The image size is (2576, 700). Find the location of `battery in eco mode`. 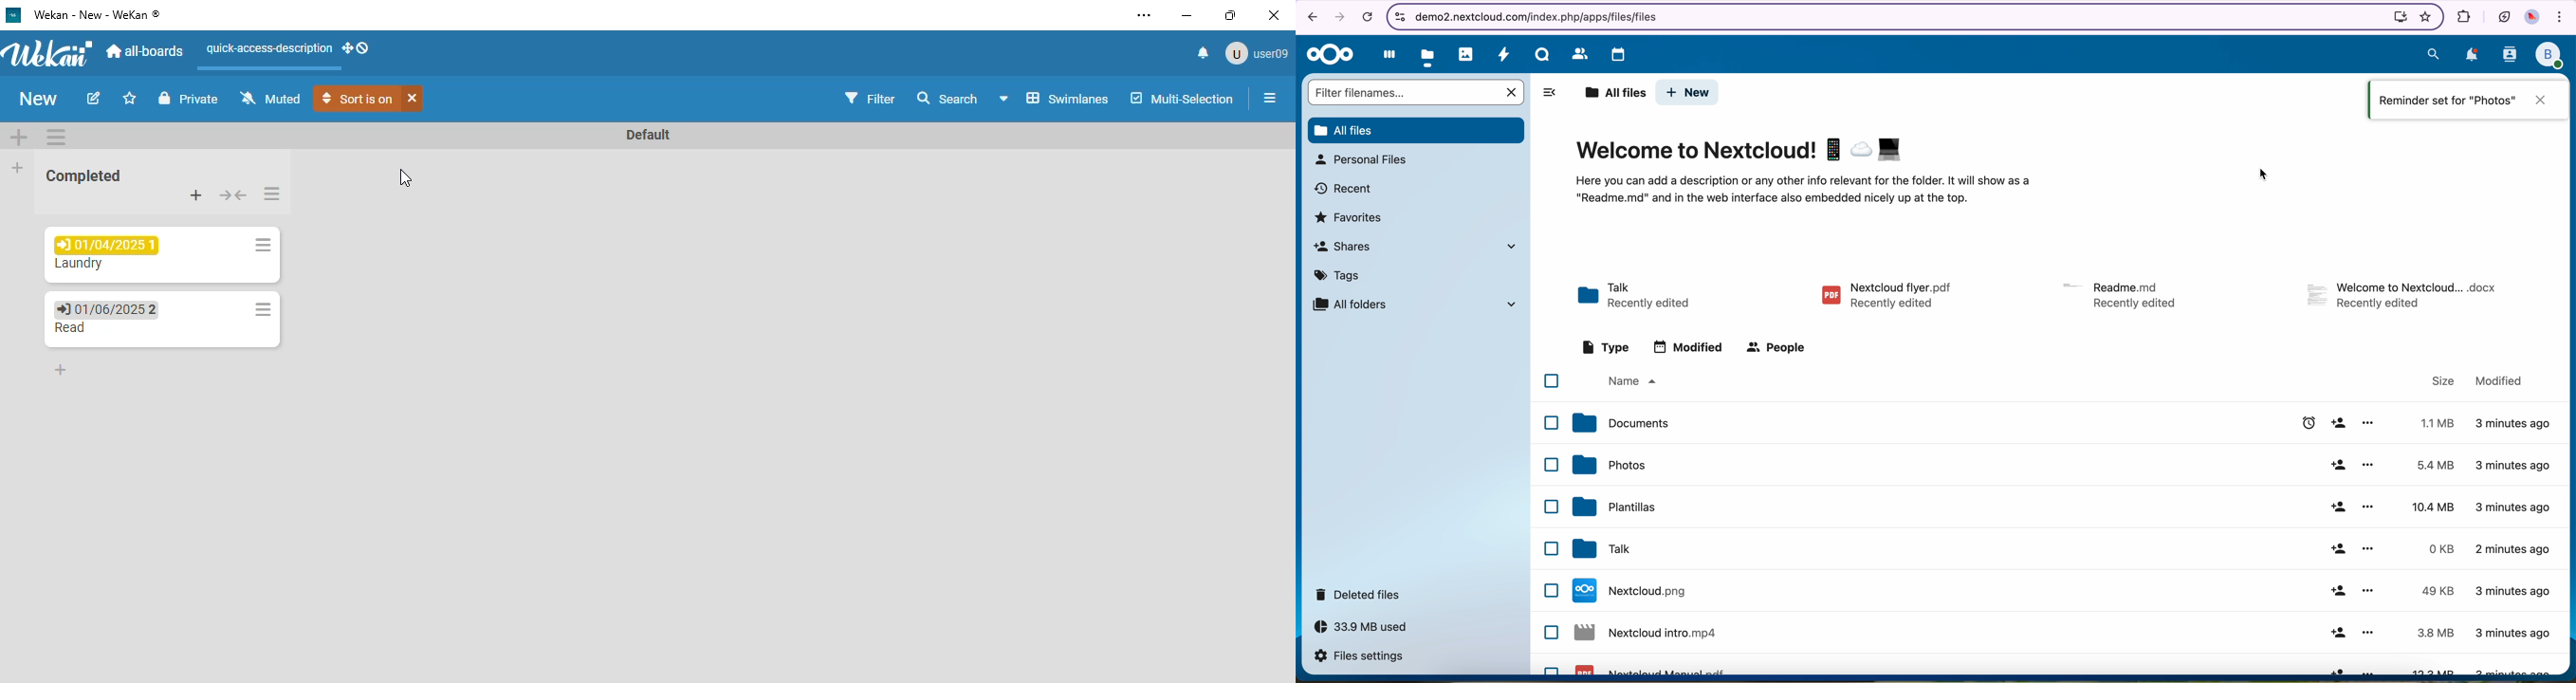

battery in eco mode is located at coordinates (2503, 15).